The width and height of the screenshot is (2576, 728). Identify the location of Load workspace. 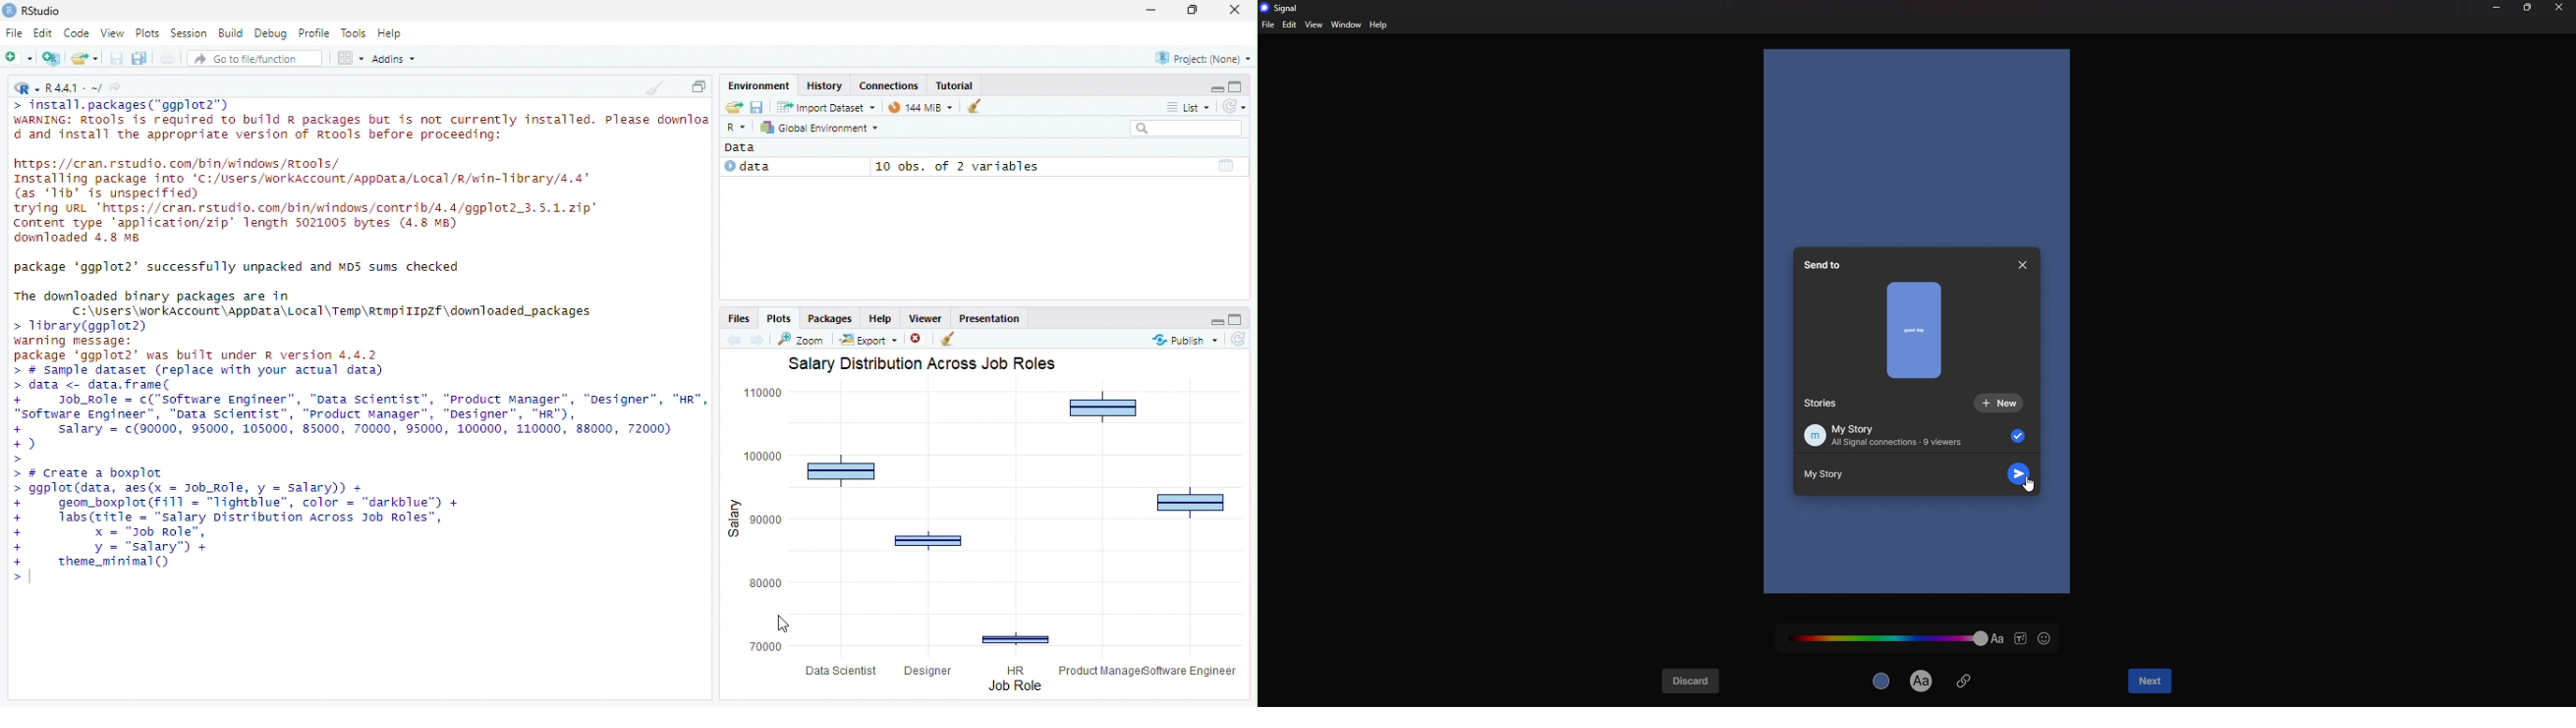
(732, 106).